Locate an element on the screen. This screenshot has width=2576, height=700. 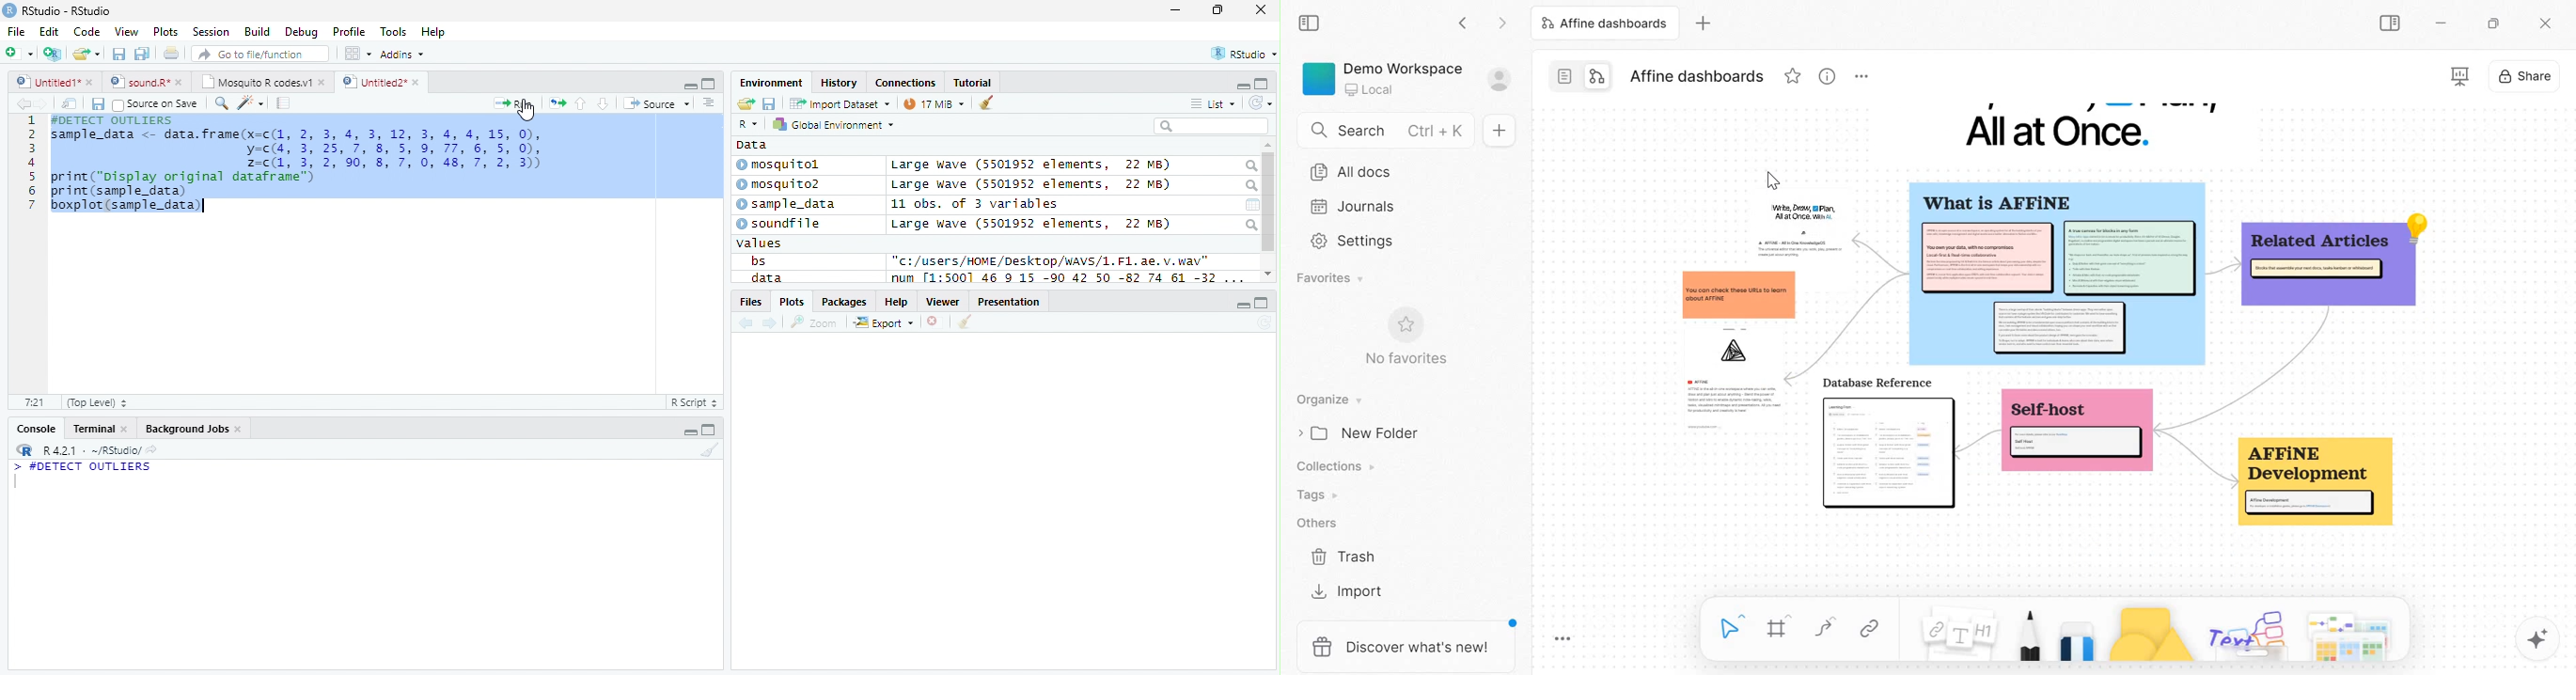
others is located at coordinates (2249, 634).